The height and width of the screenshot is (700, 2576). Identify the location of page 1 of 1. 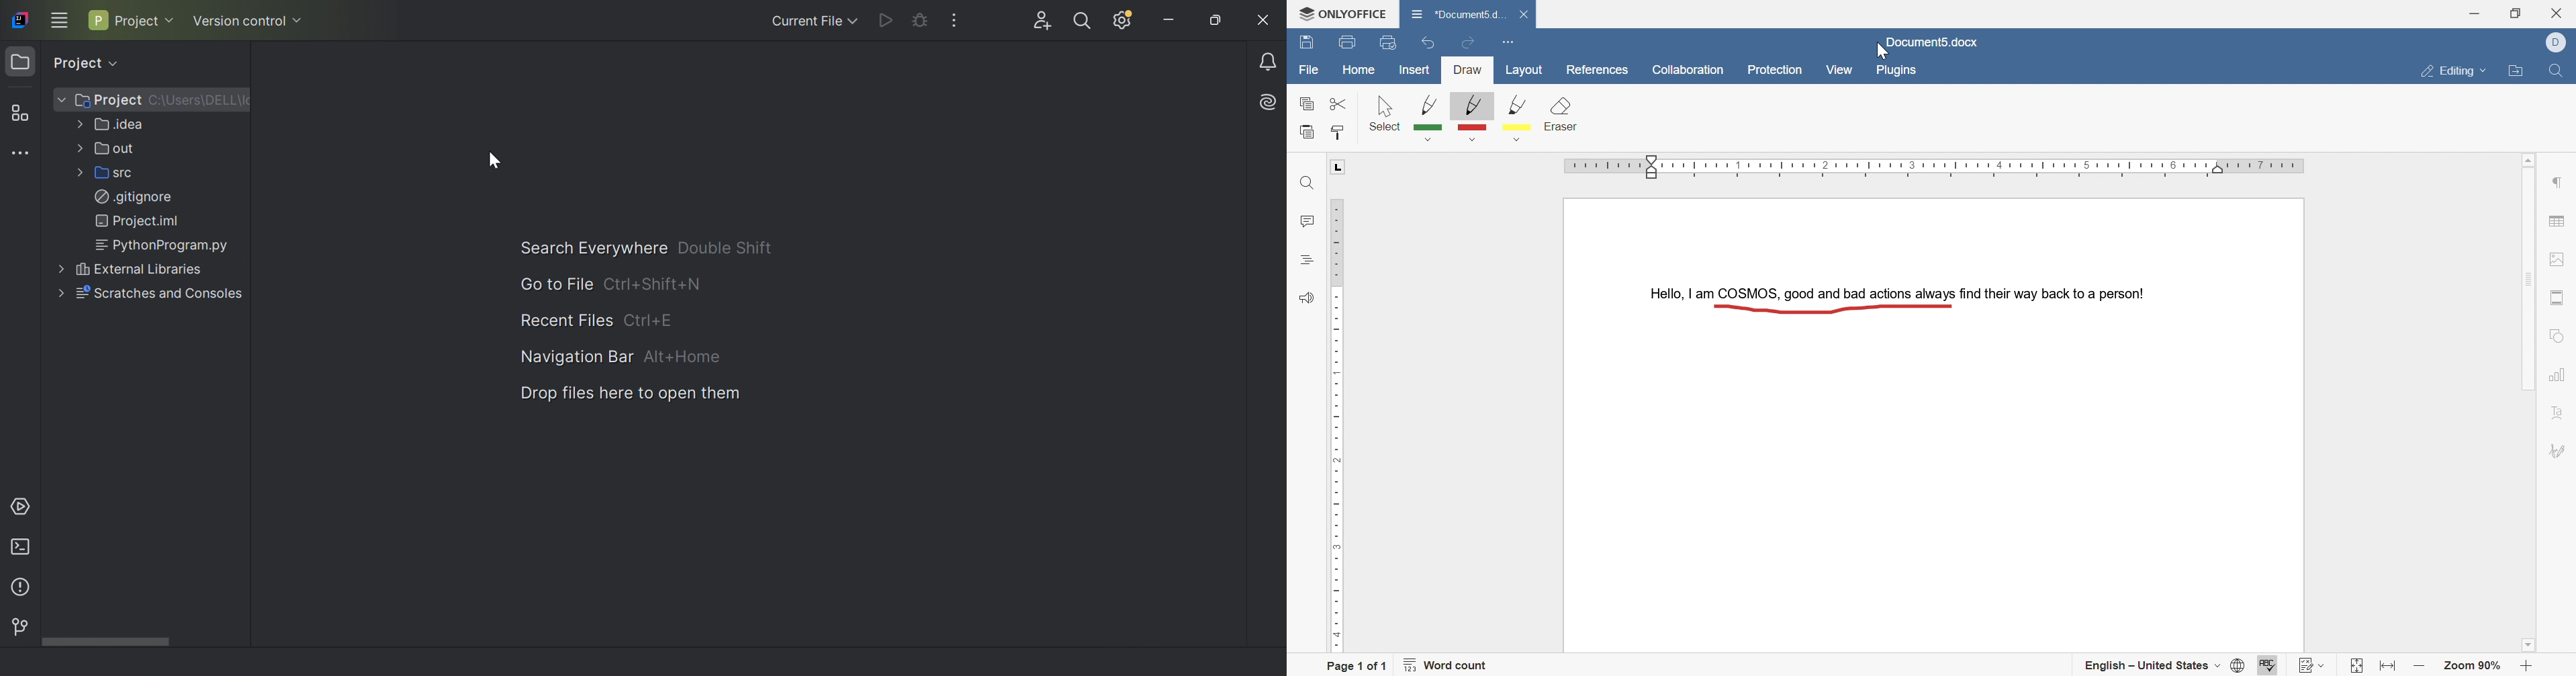
(1357, 665).